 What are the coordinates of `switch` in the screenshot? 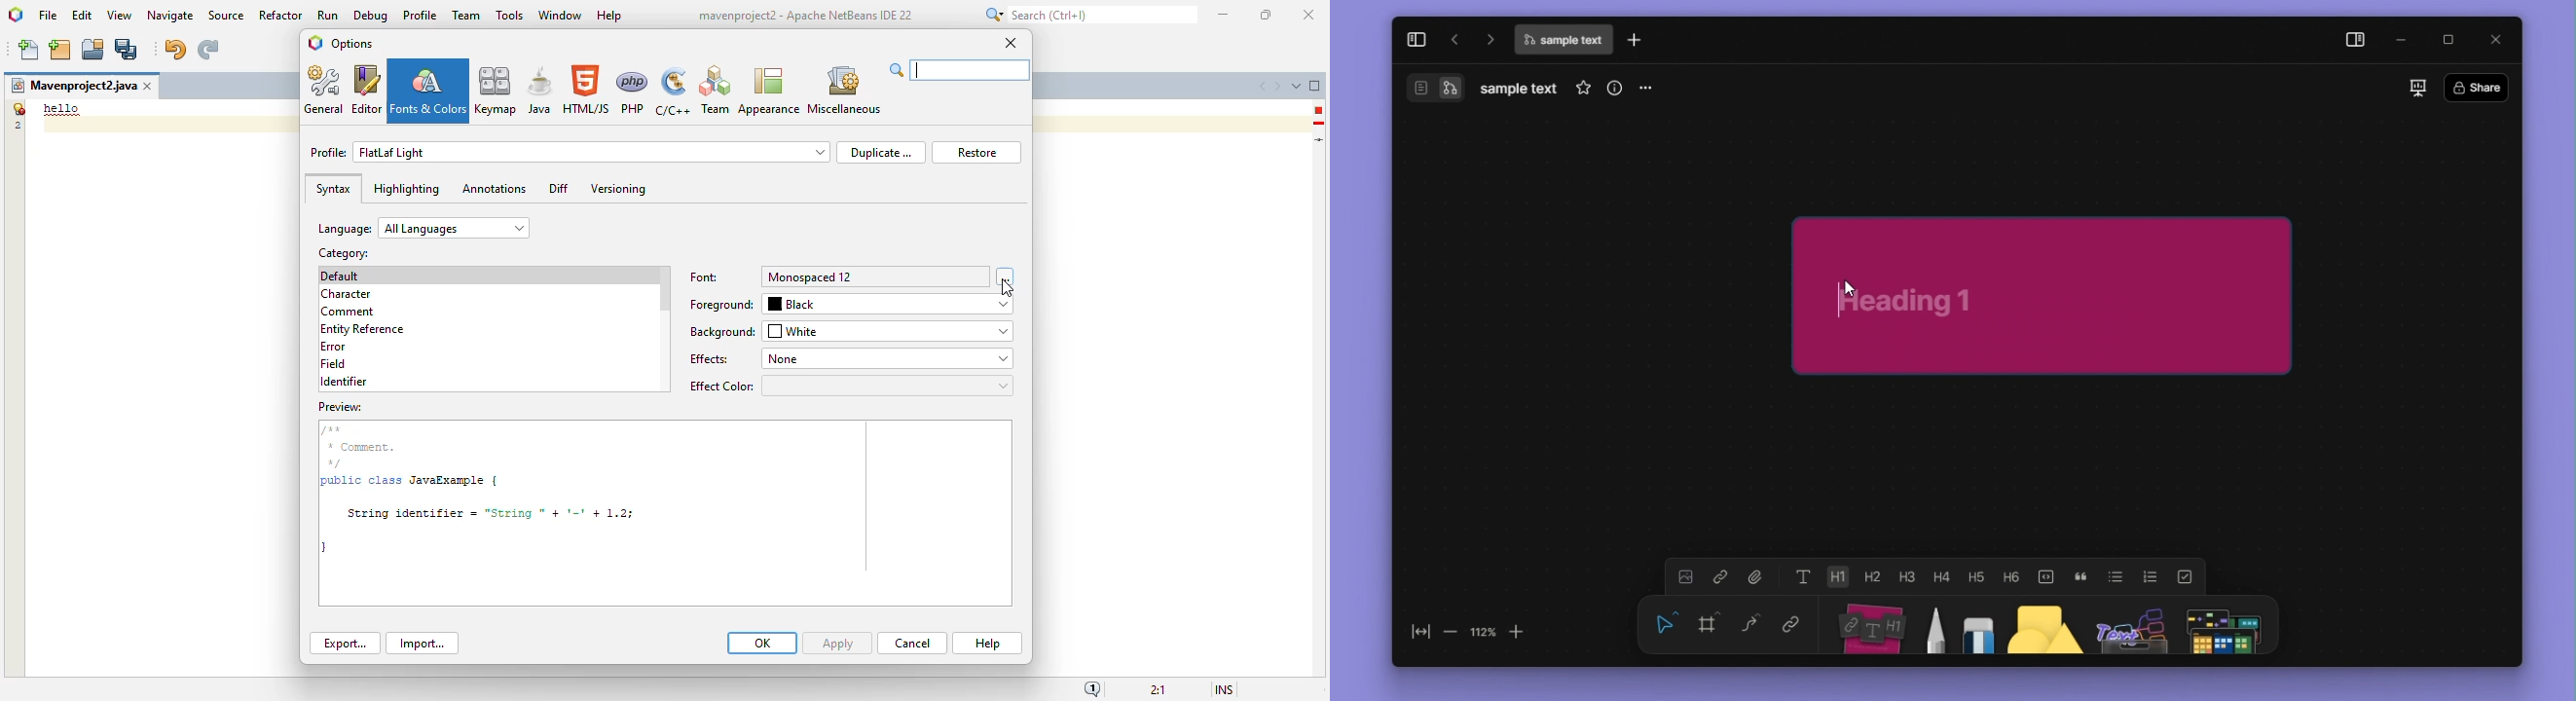 It's located at (1421, 88).